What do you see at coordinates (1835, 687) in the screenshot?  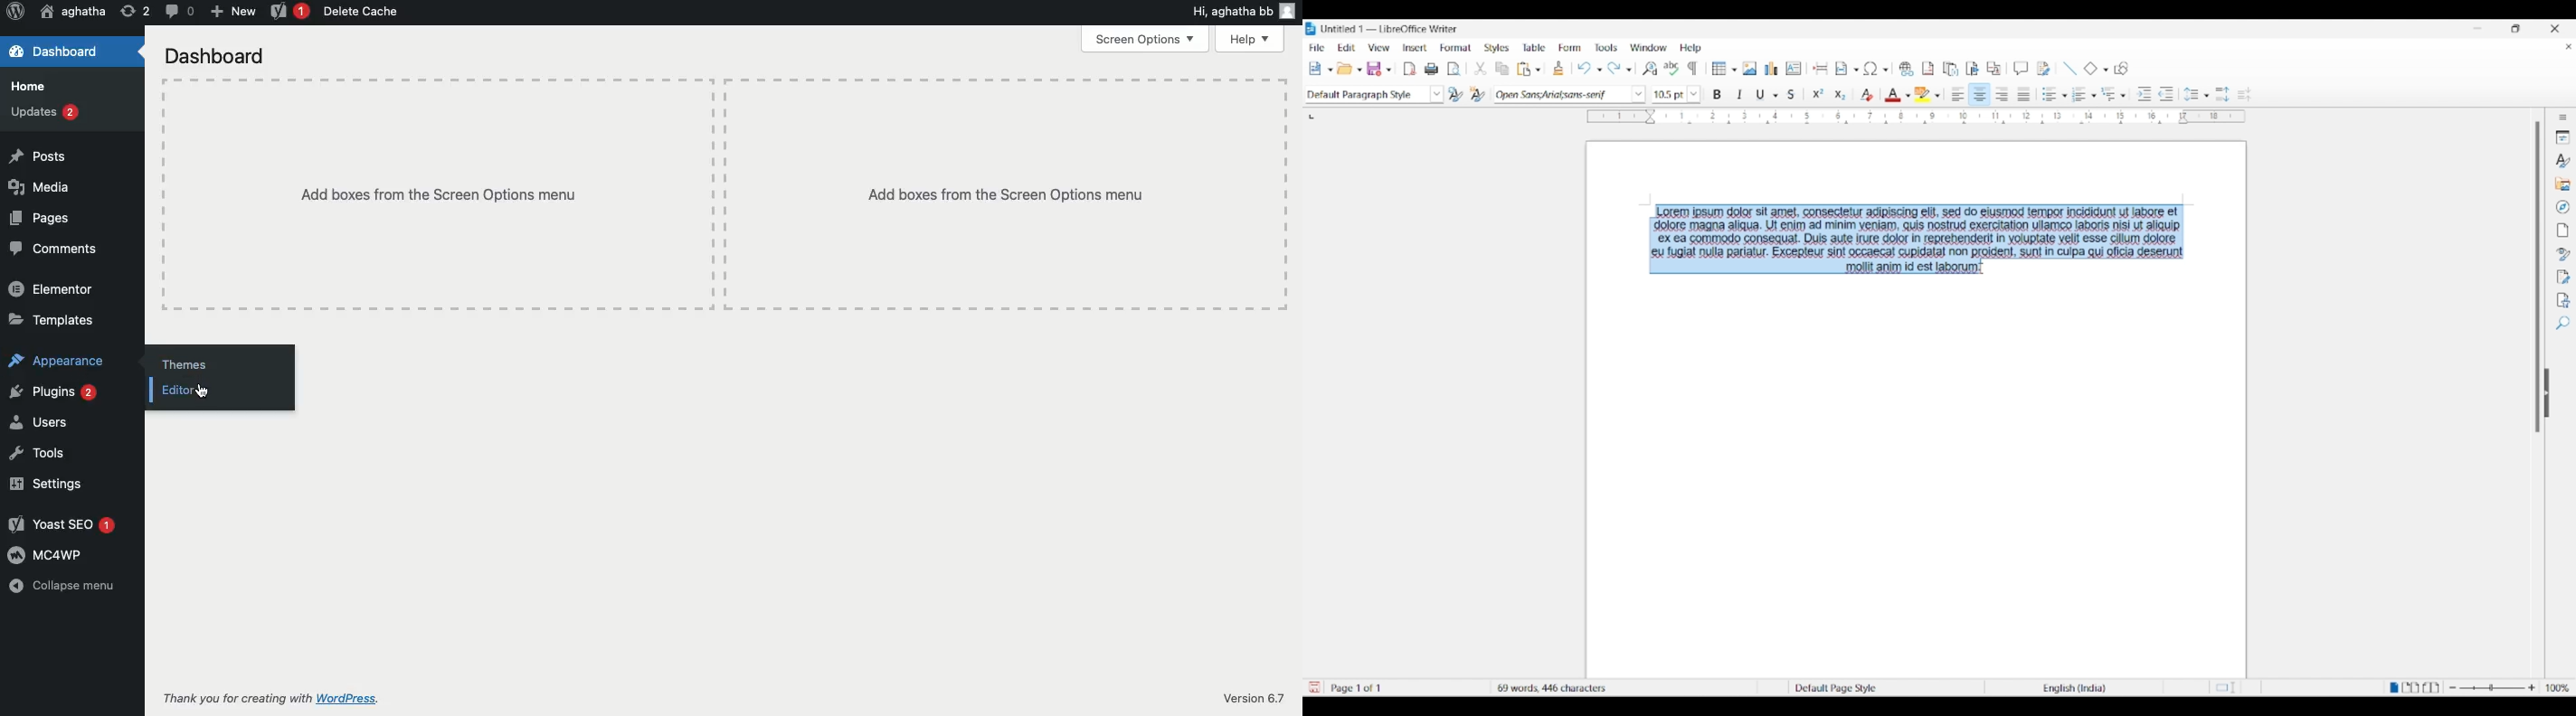 I see `Default Page Style` at bounding box center [1835, 687].